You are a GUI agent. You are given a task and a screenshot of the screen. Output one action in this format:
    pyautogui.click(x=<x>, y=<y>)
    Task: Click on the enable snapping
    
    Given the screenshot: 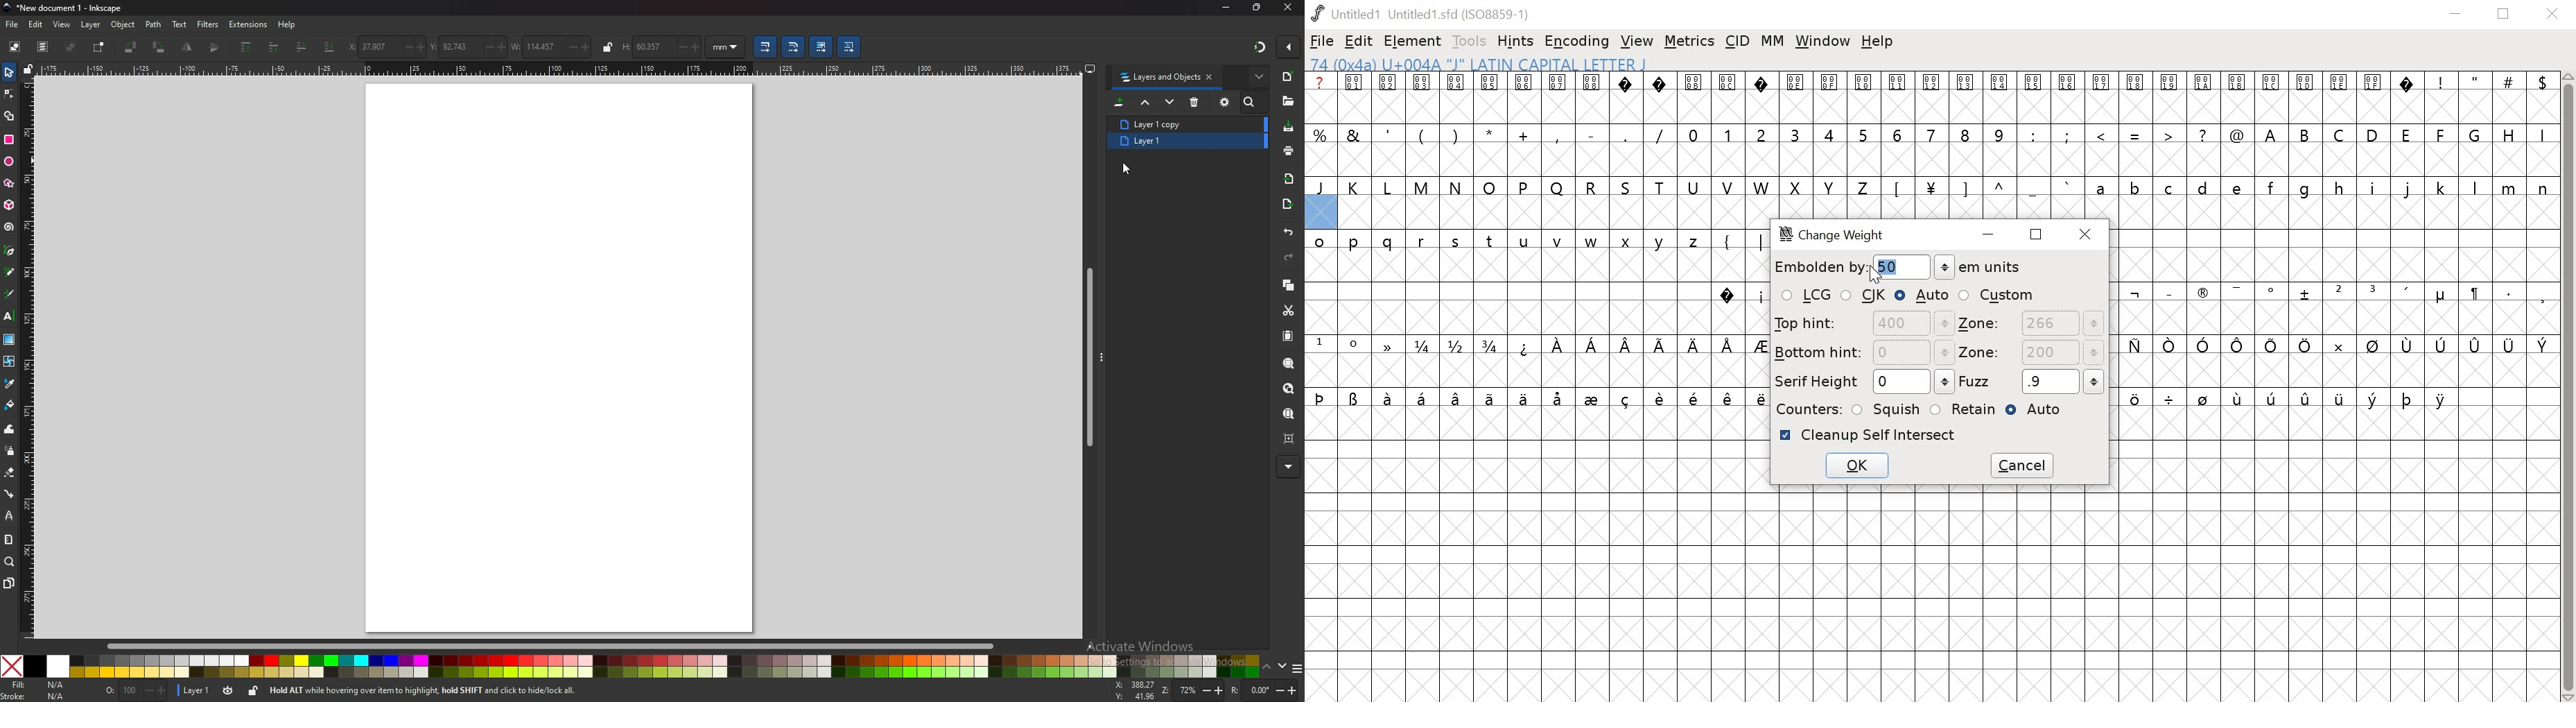 What is the action you would take?
    pyautogui.click(x=1290, y=46)
    